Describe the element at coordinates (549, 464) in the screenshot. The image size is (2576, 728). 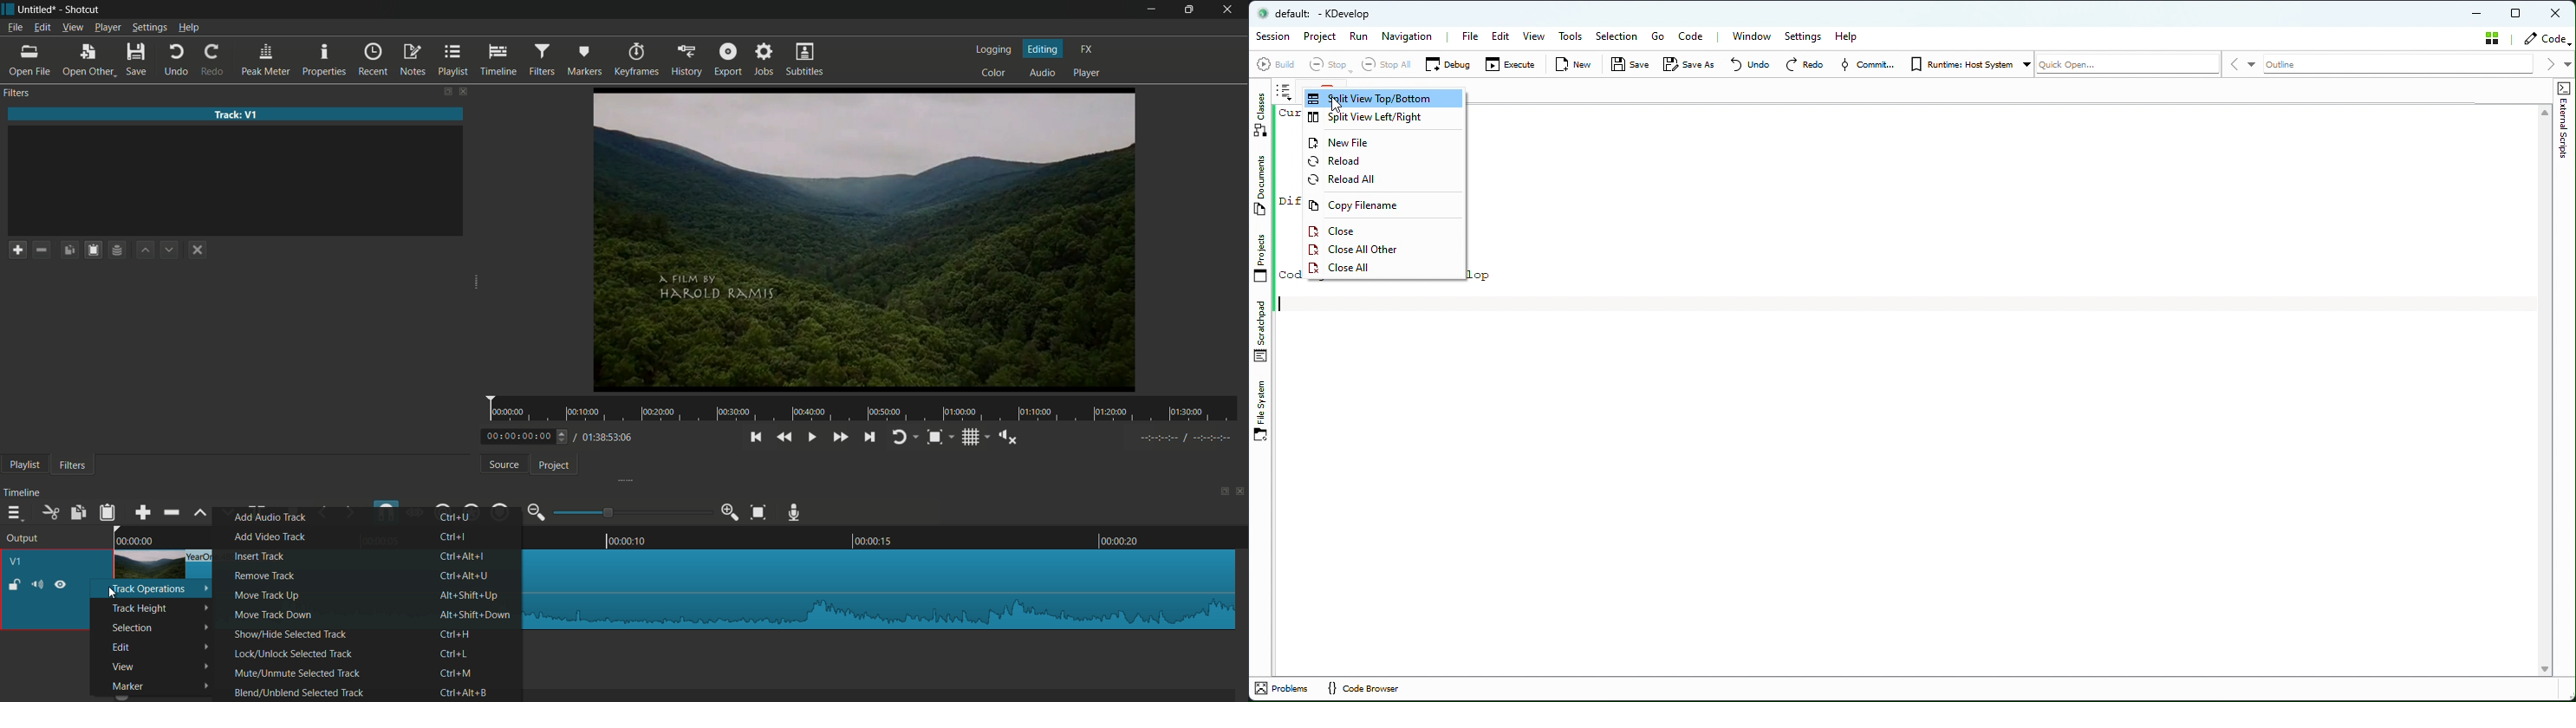
I see `project` at that location.